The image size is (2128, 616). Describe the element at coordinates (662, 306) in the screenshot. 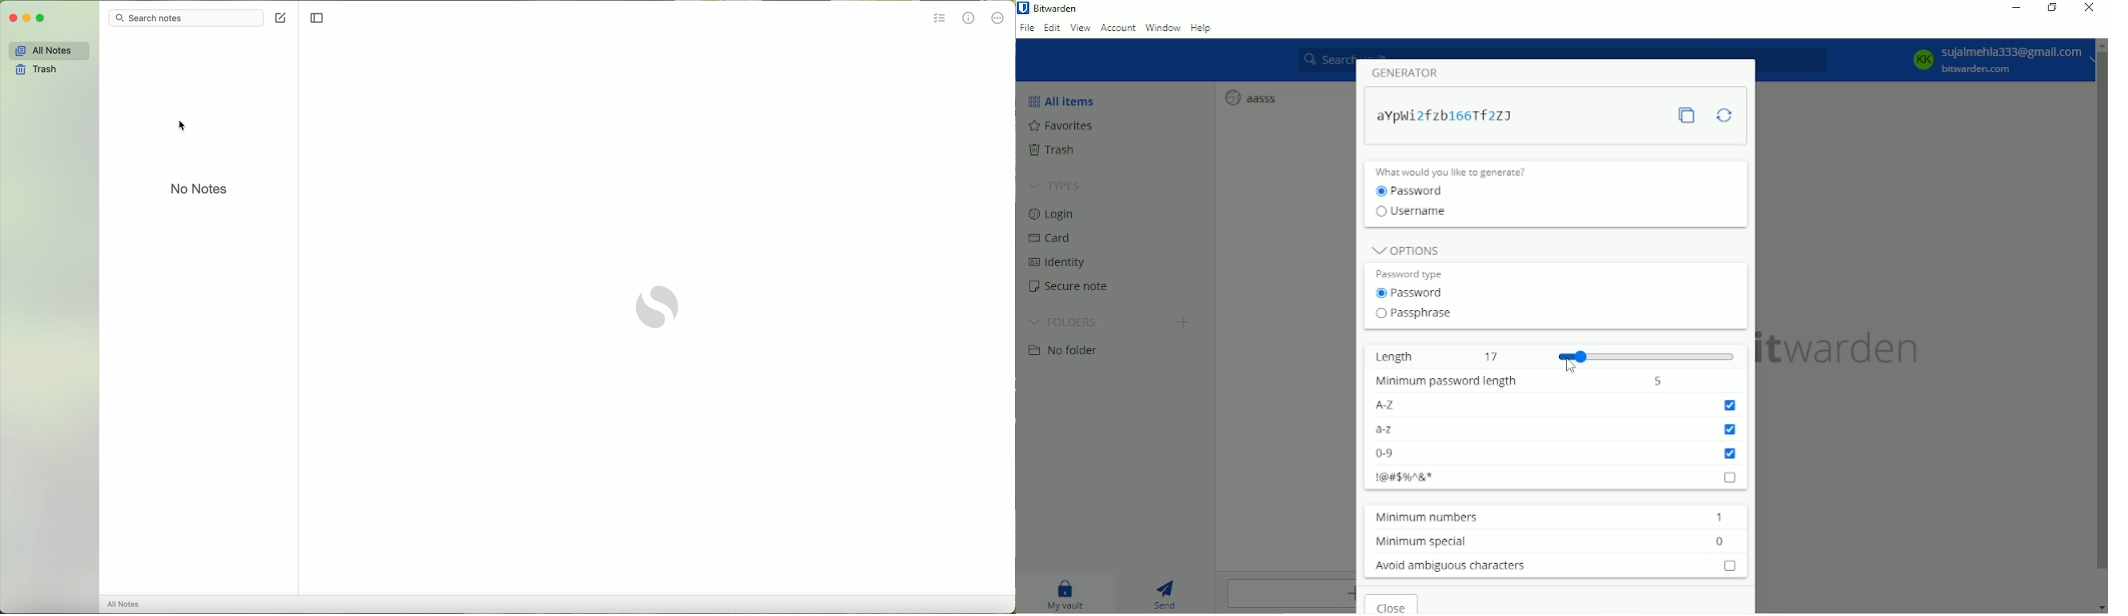

I see `Simplenote logo` at that location.